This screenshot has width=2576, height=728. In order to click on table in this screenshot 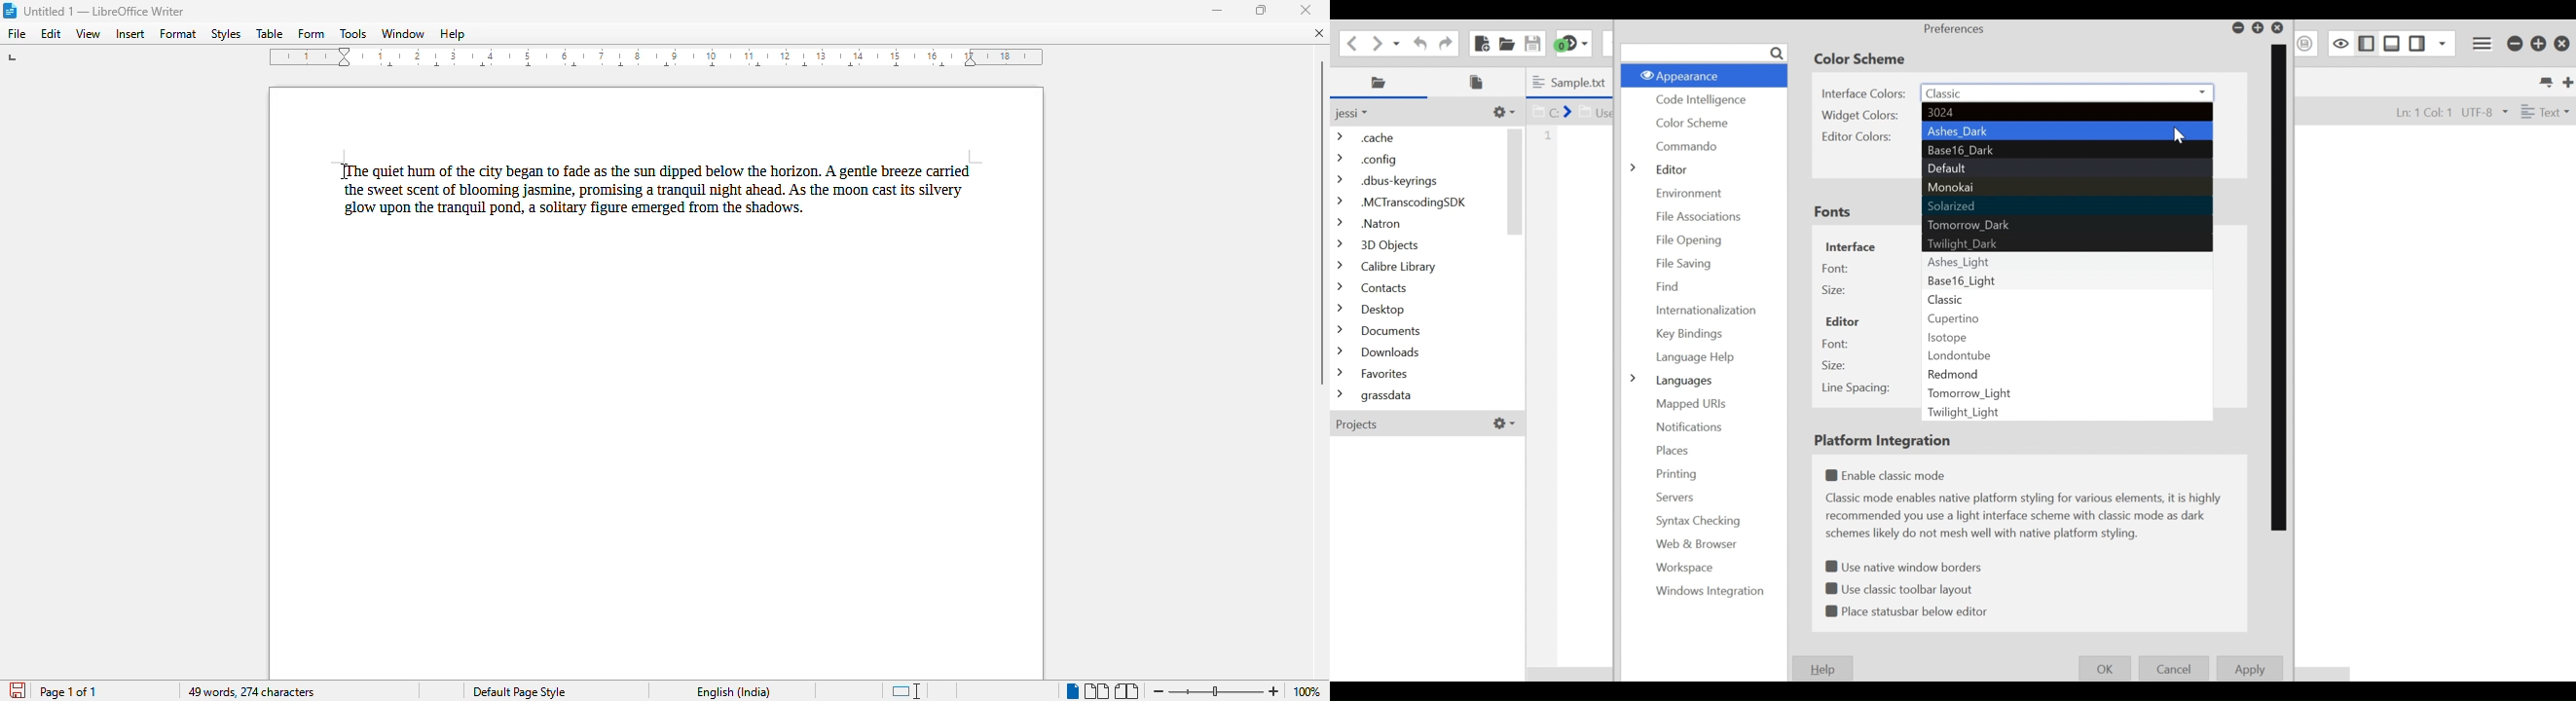, I will do `click(270, 33)`.